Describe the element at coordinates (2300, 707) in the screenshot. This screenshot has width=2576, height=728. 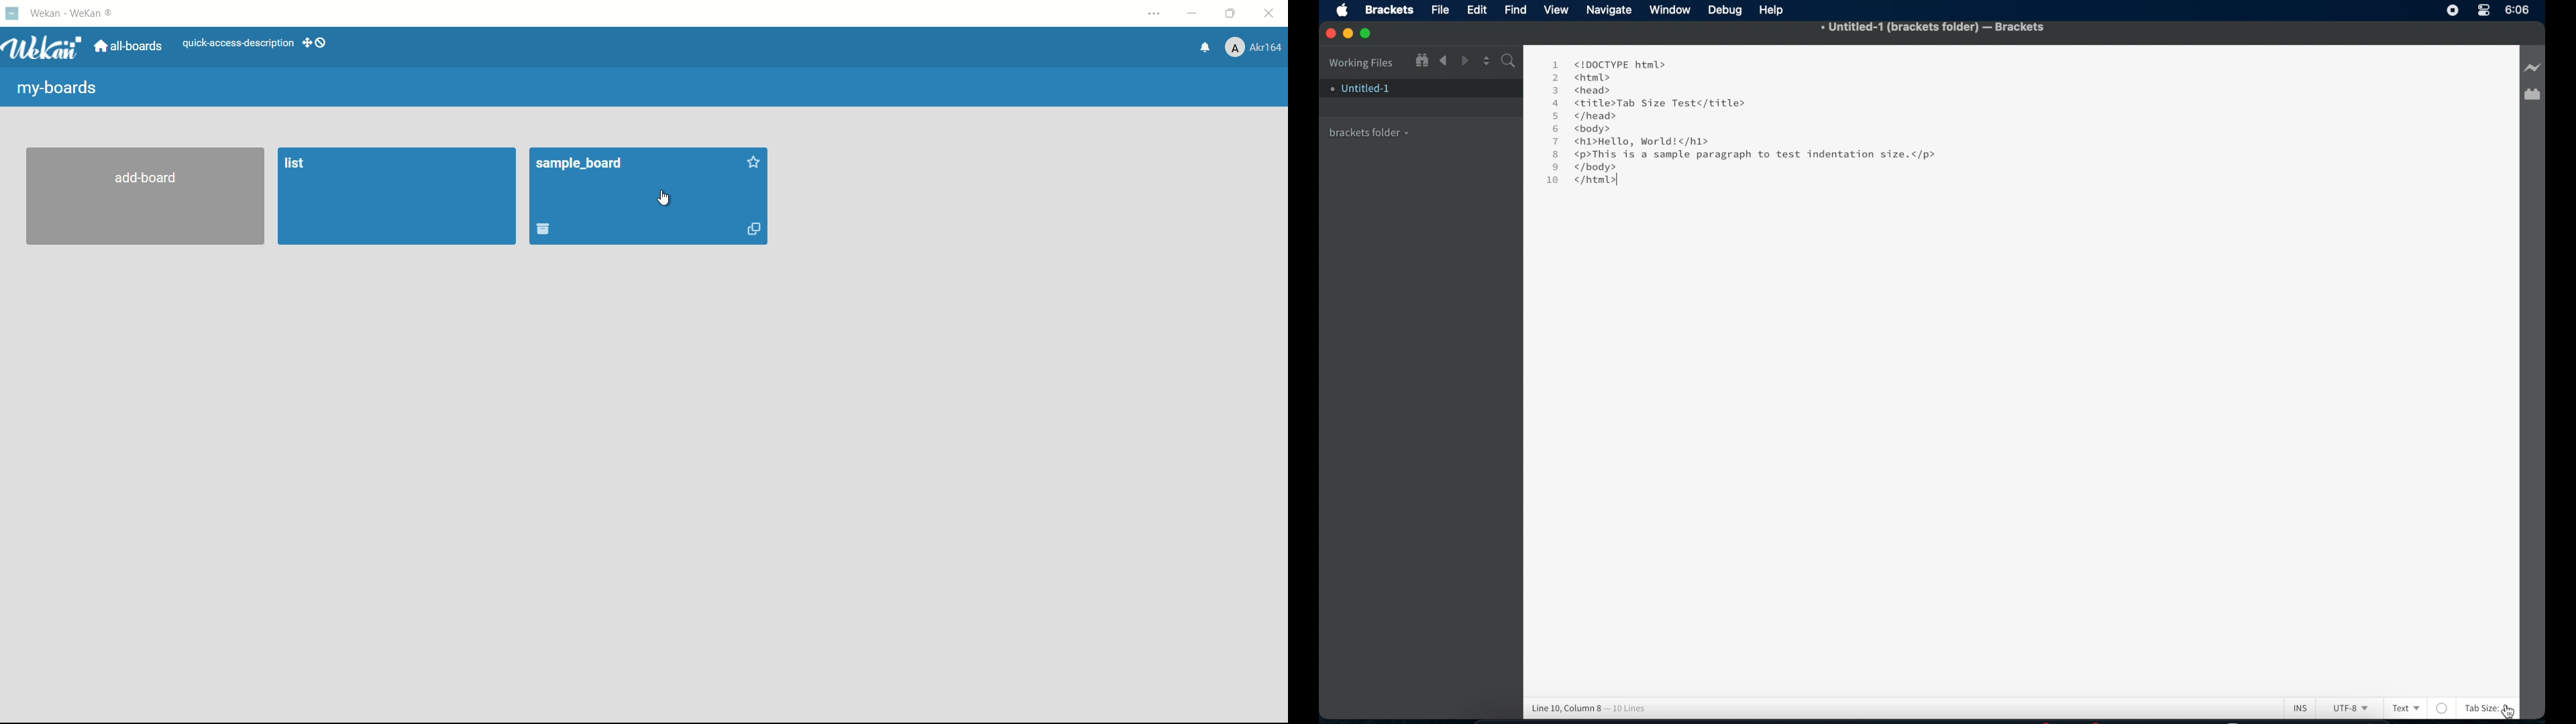
I see `INS` at that location.